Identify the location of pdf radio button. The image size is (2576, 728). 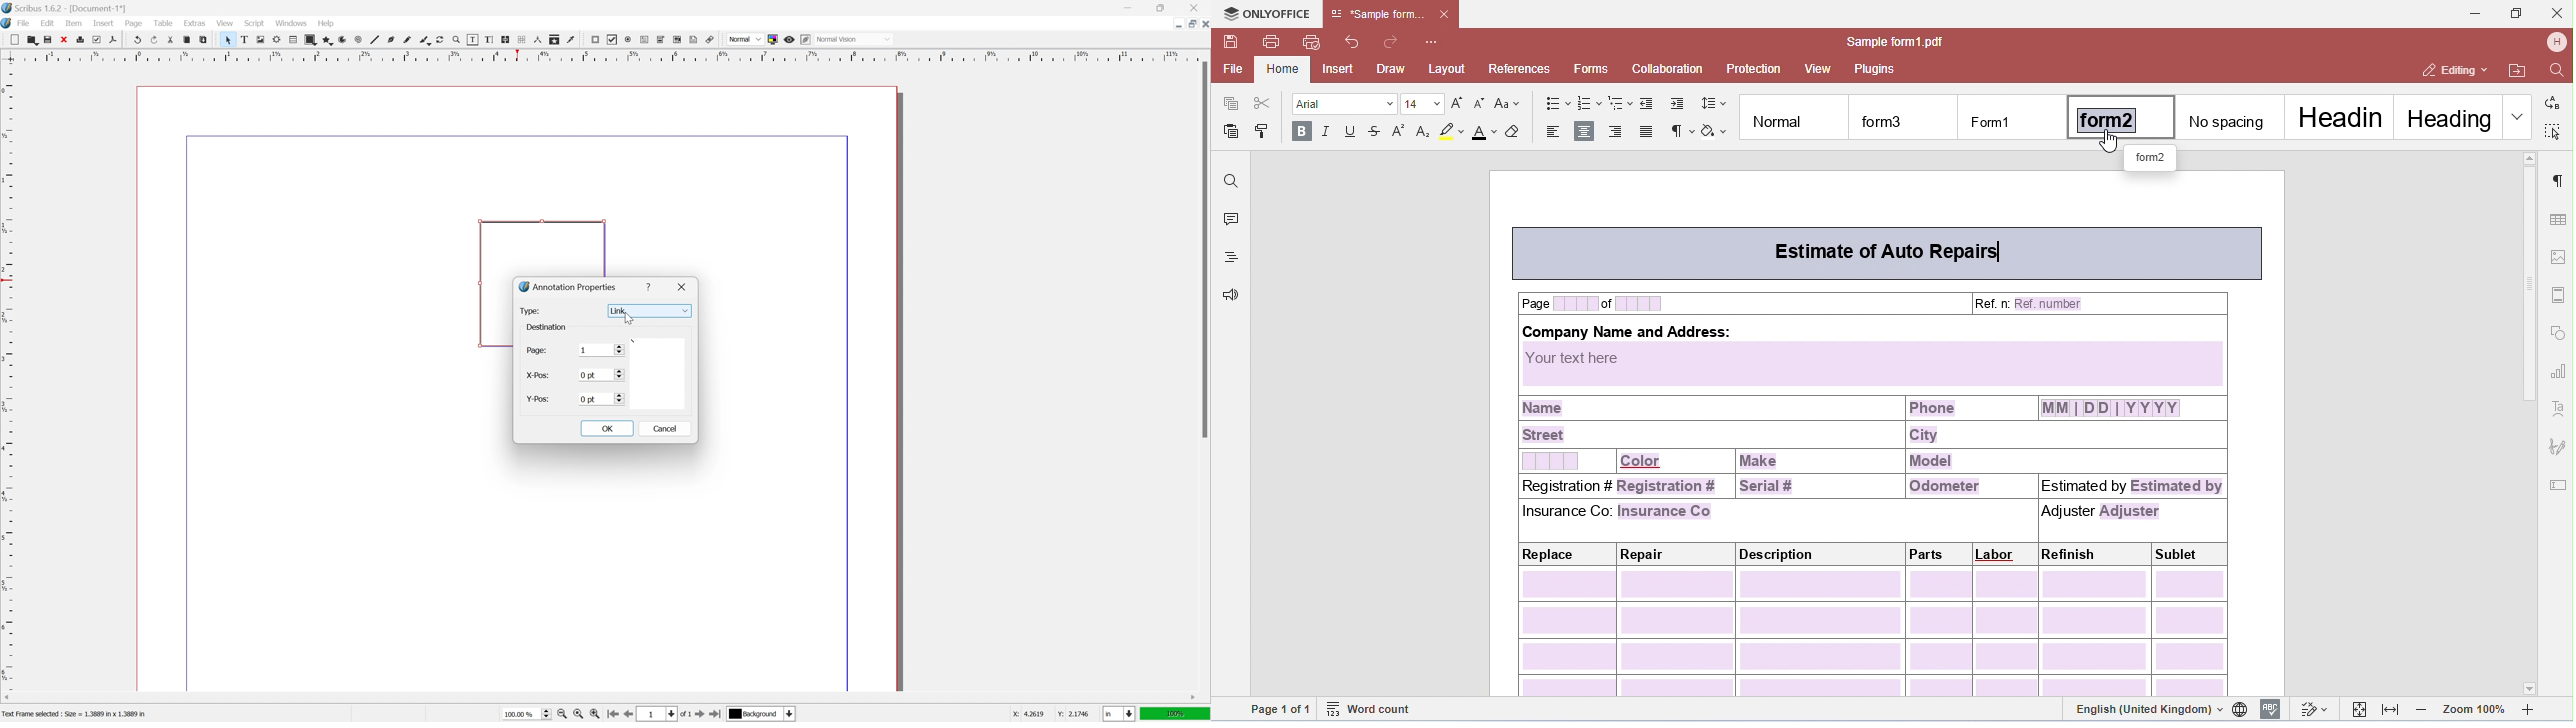
(628, 39).